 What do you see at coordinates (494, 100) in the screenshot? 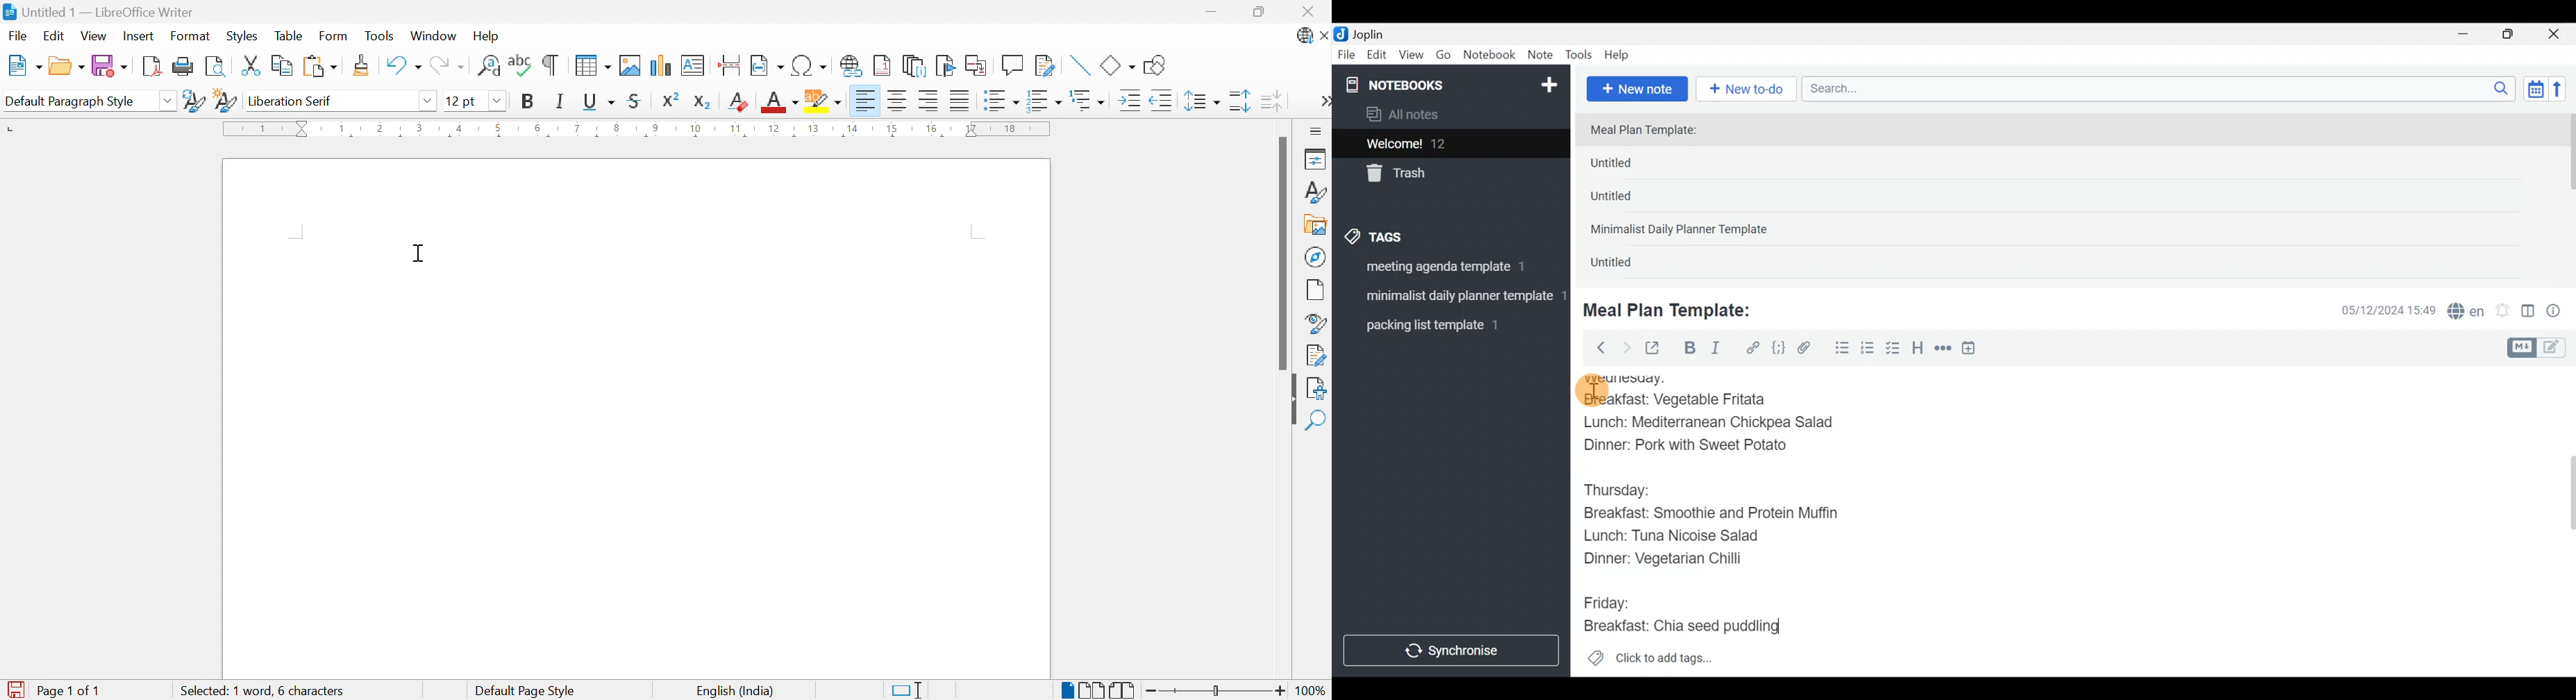
I see `Drop down` at bounding box center [494, 100].